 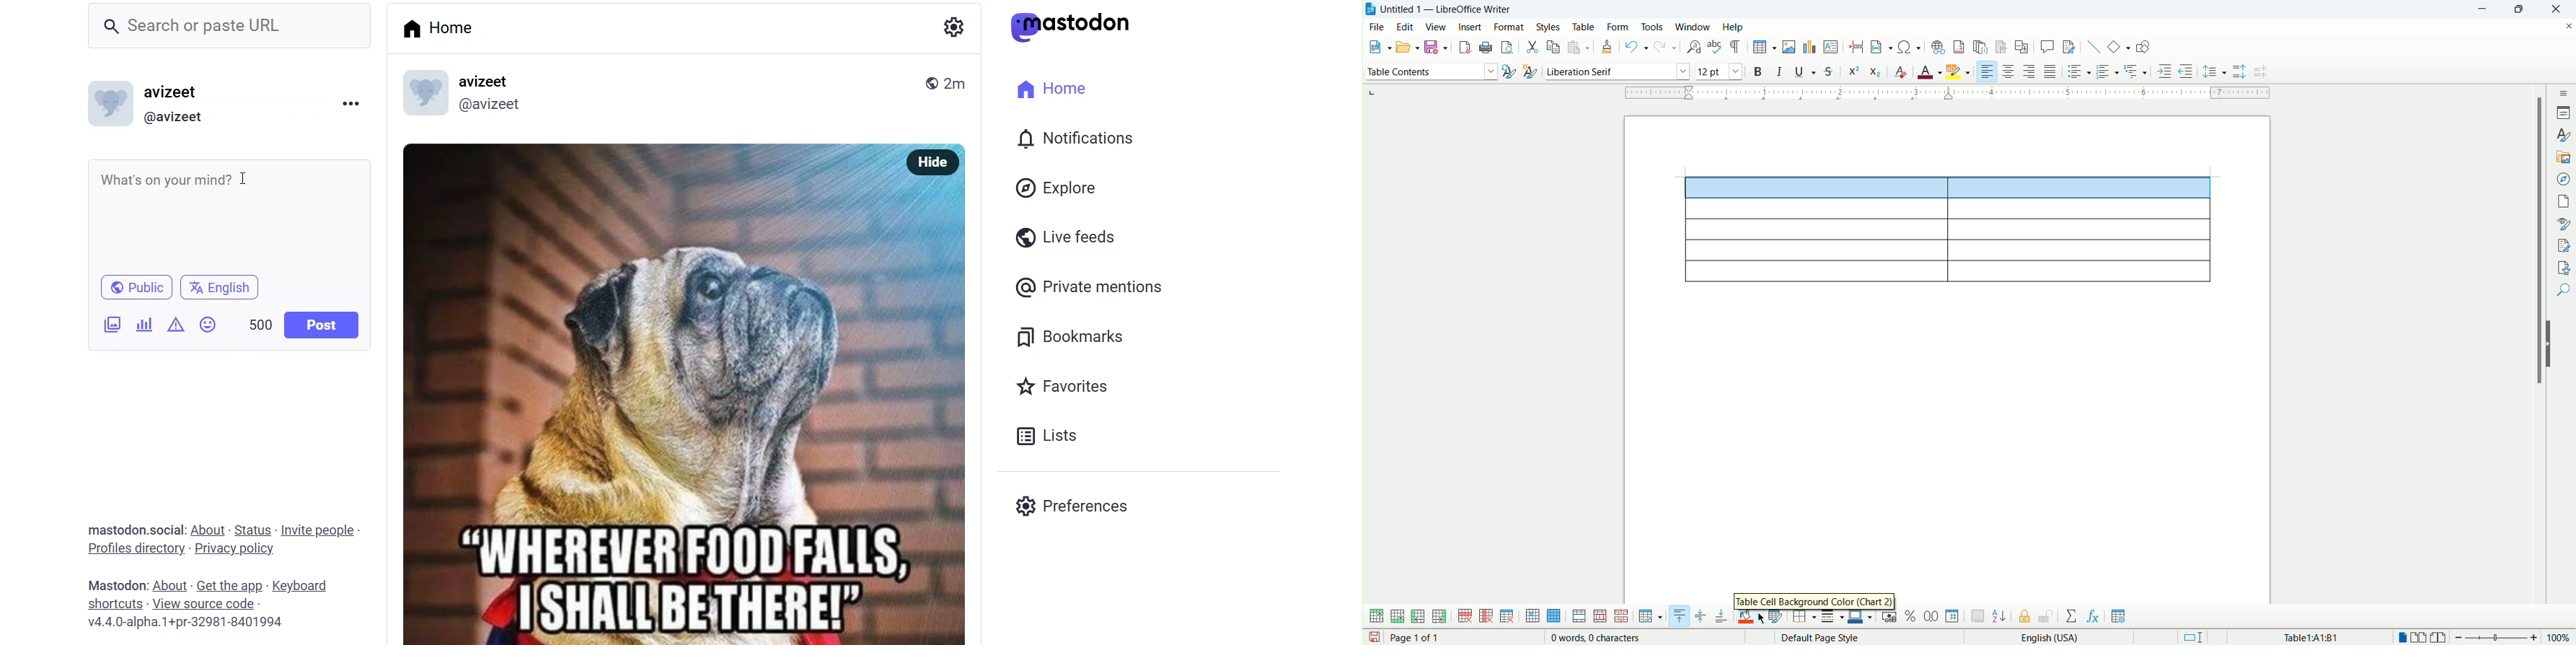 I want to click on get the app, so click(x=227, y=584).